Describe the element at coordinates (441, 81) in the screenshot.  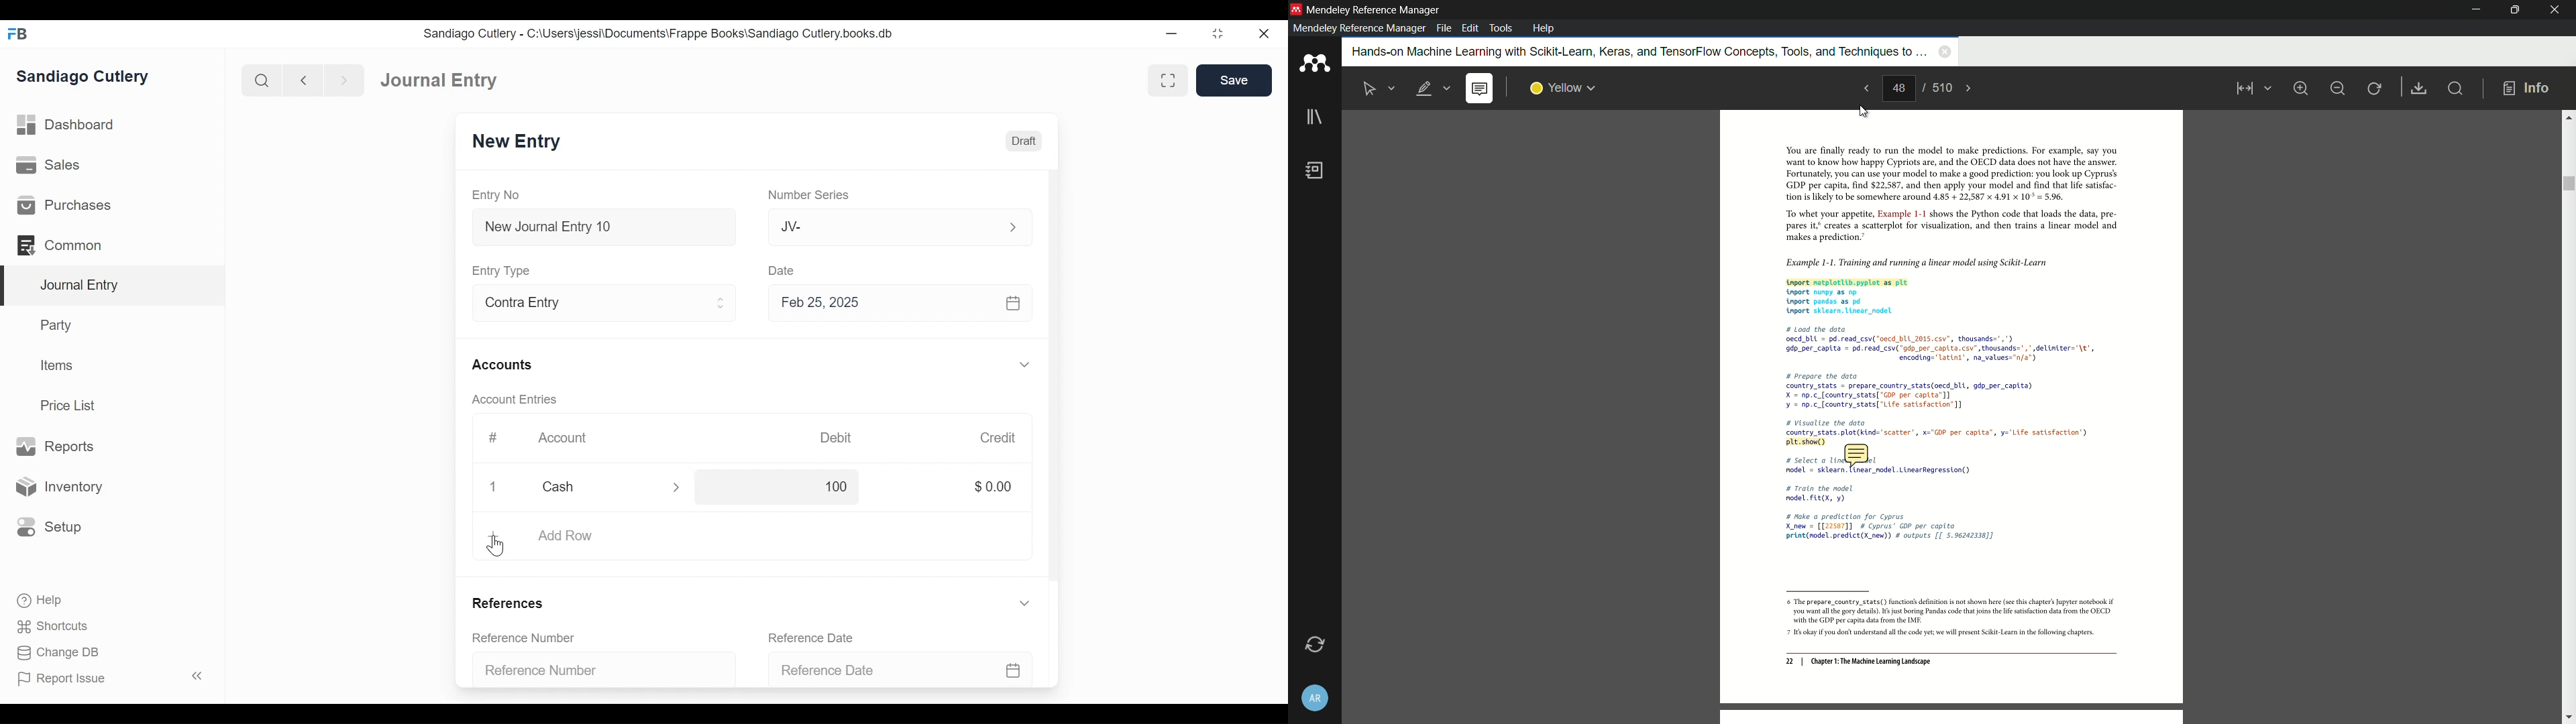
I see `Journal Entry` at that location.